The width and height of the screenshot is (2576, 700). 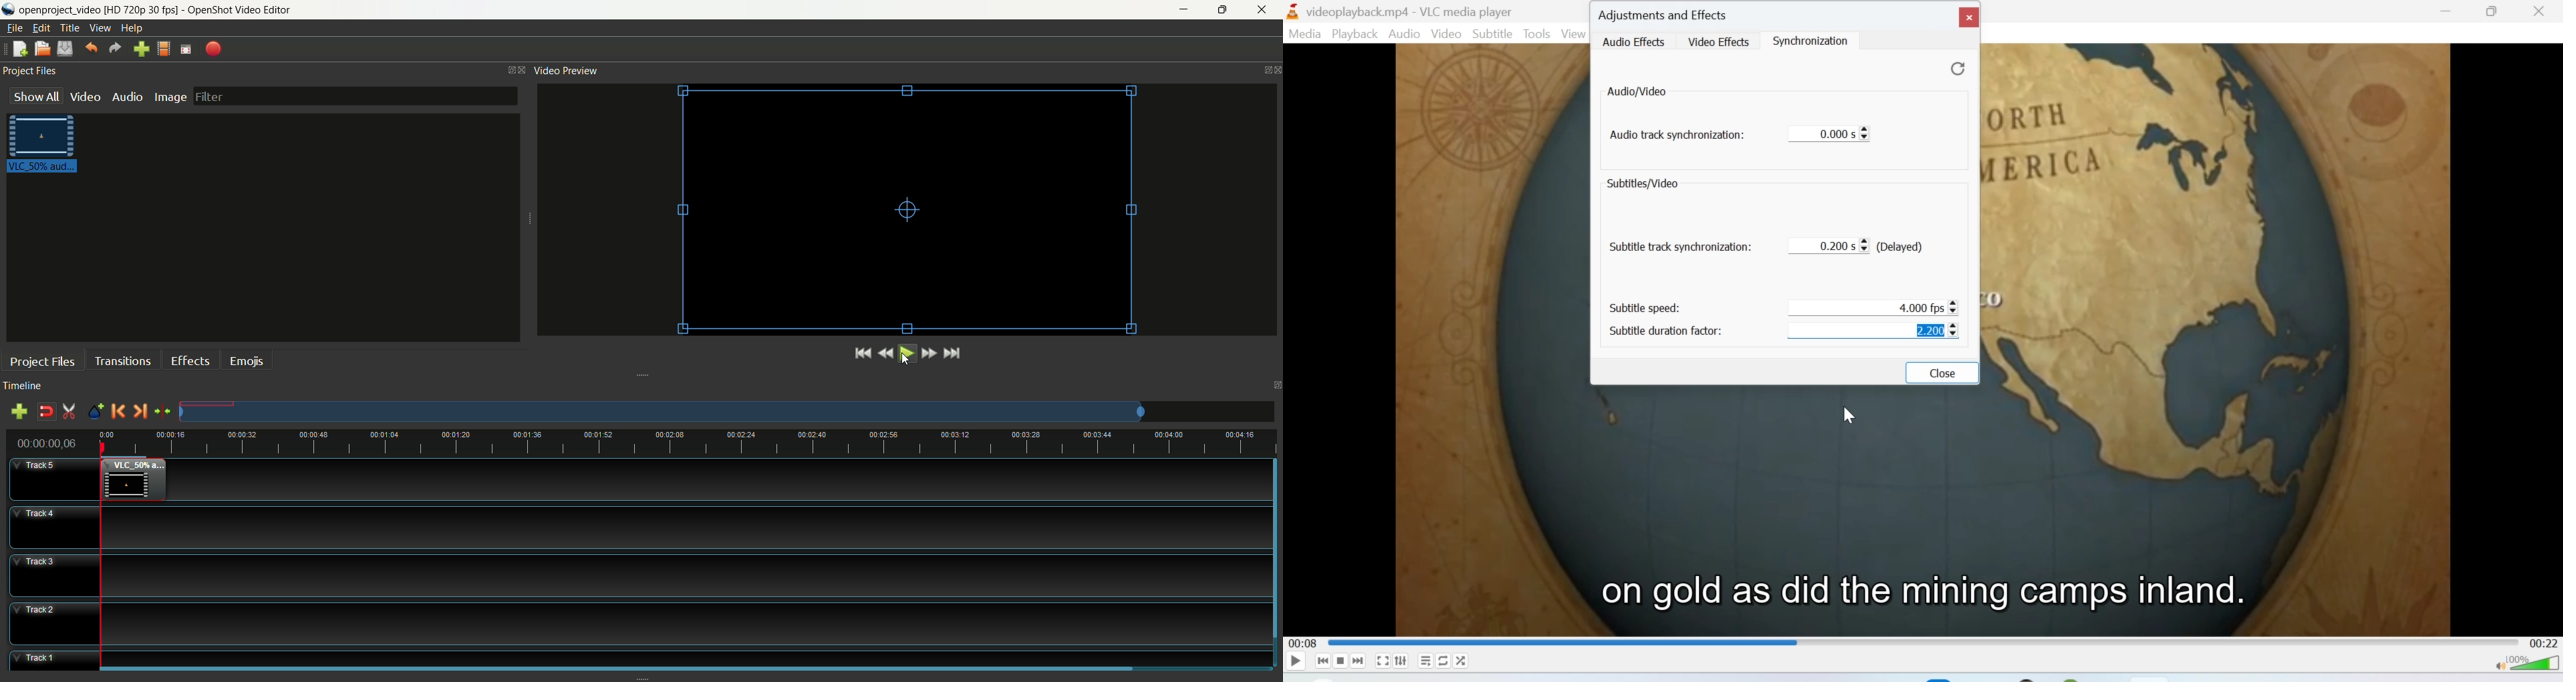 What do you see at coordinates (1182, 10) in the screenshot?
I see `minimize` at bounding box center [1182, 10].